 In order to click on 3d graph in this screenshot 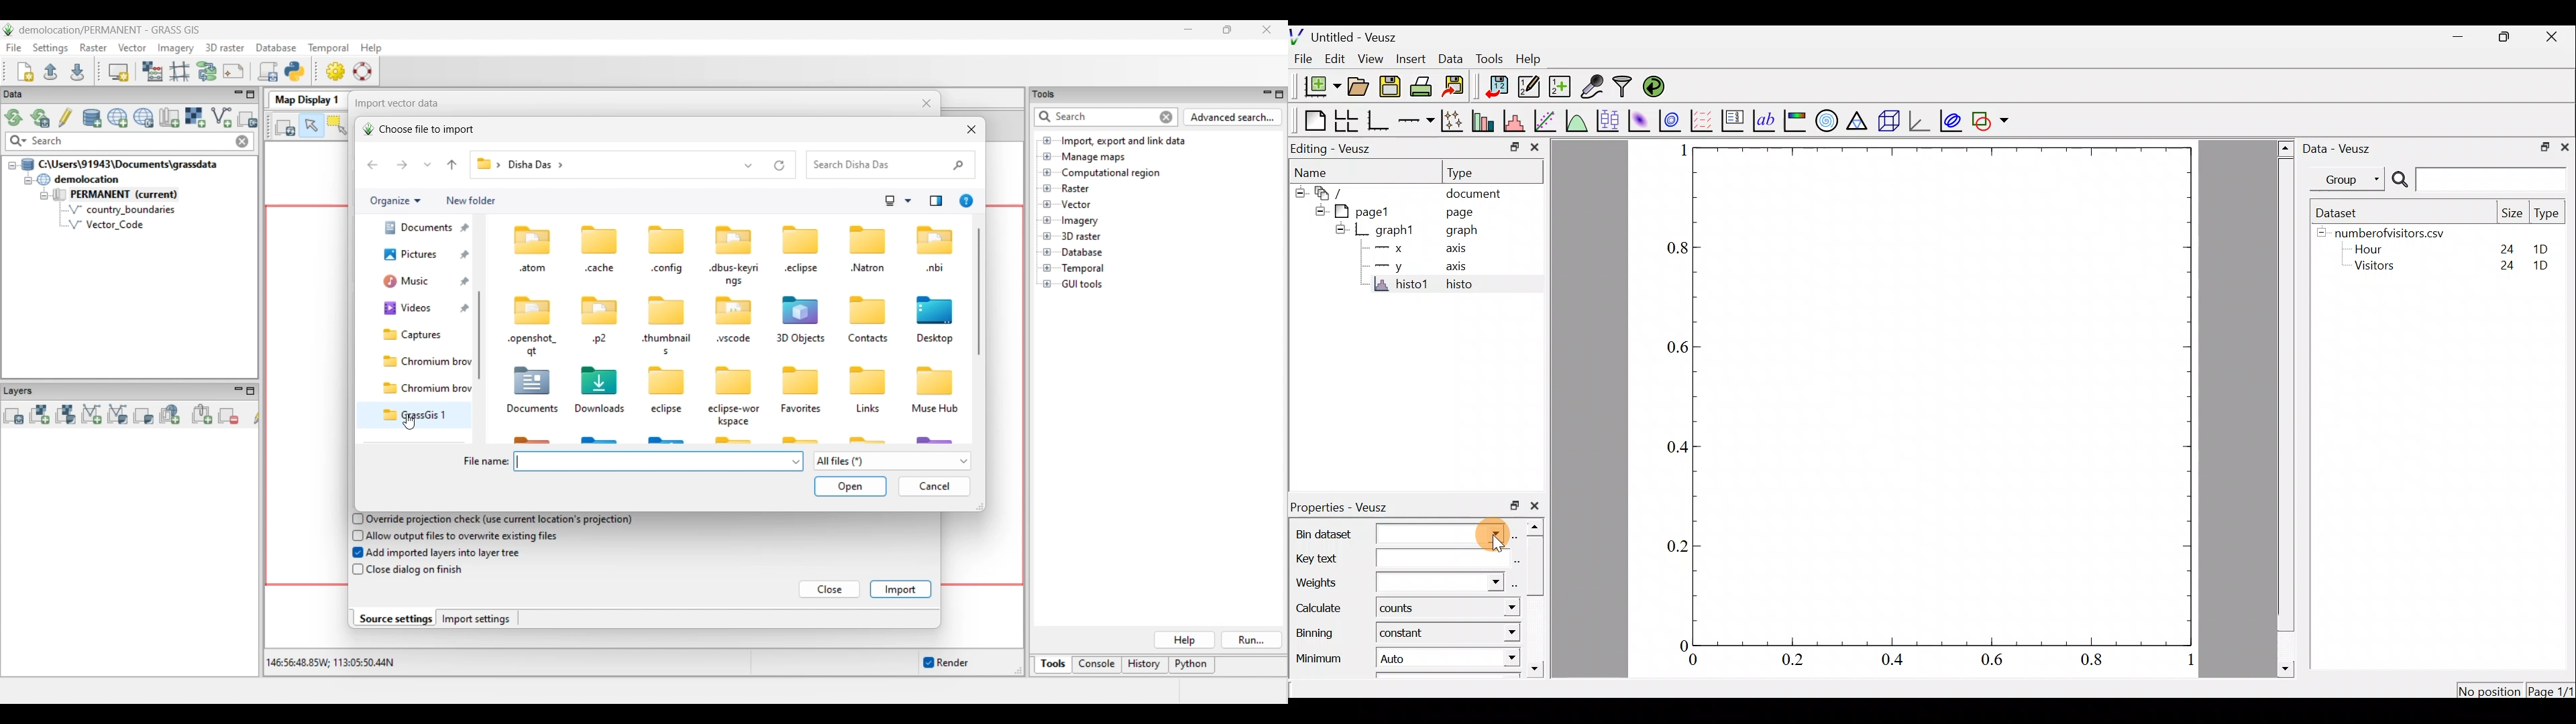, I will do `click(1922, 120)`.